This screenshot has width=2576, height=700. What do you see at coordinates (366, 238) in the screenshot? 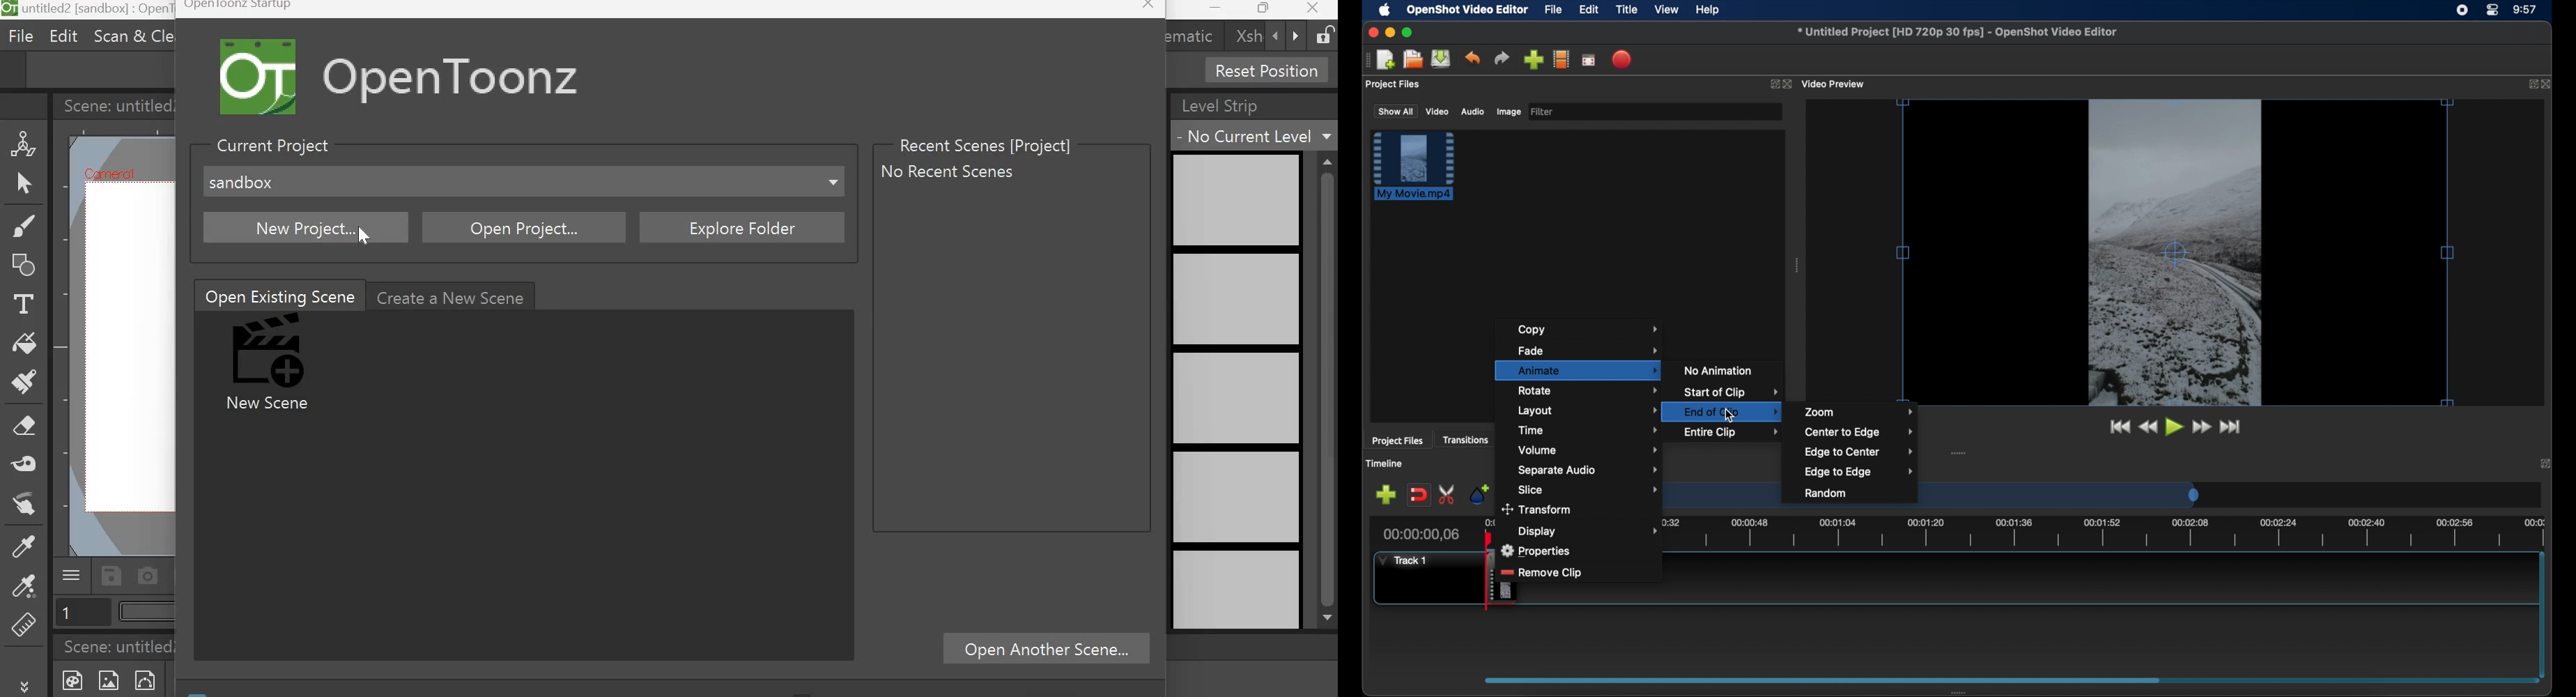
I see `Cursor` at bounding box center [366, 238].